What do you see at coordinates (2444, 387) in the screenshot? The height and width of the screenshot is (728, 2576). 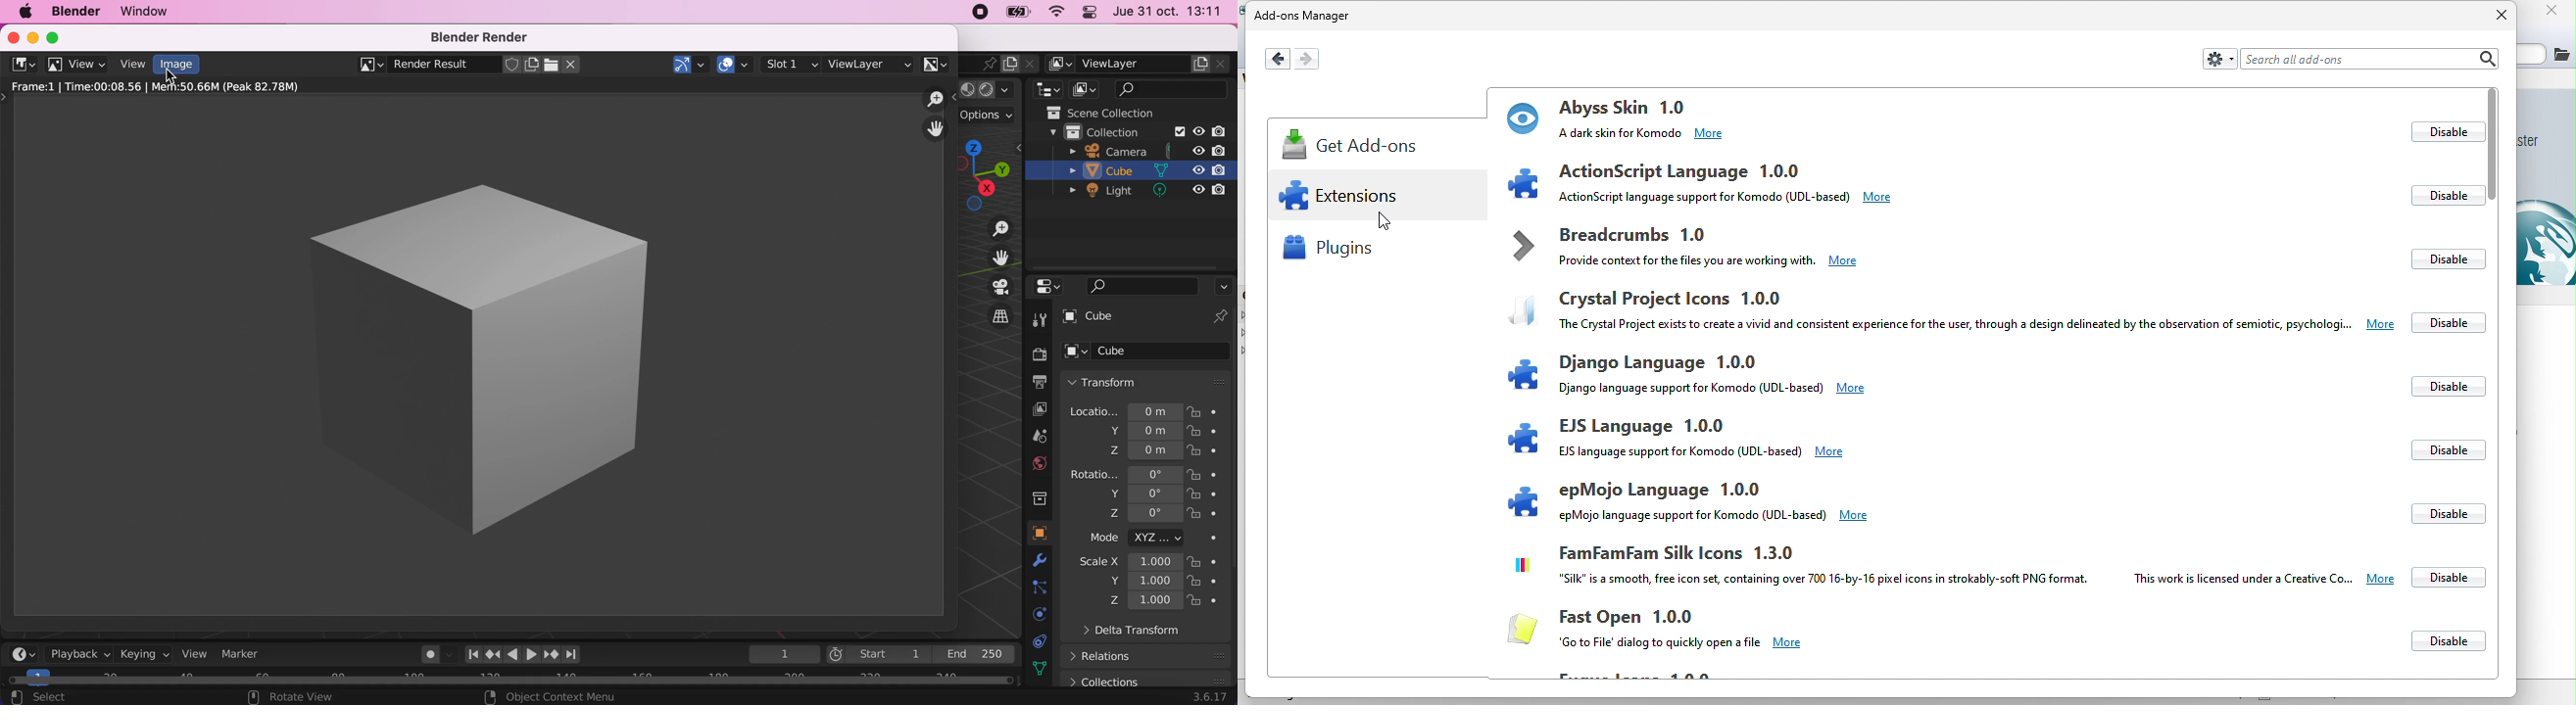 I see `disable` at bounding box center [2444, 387].